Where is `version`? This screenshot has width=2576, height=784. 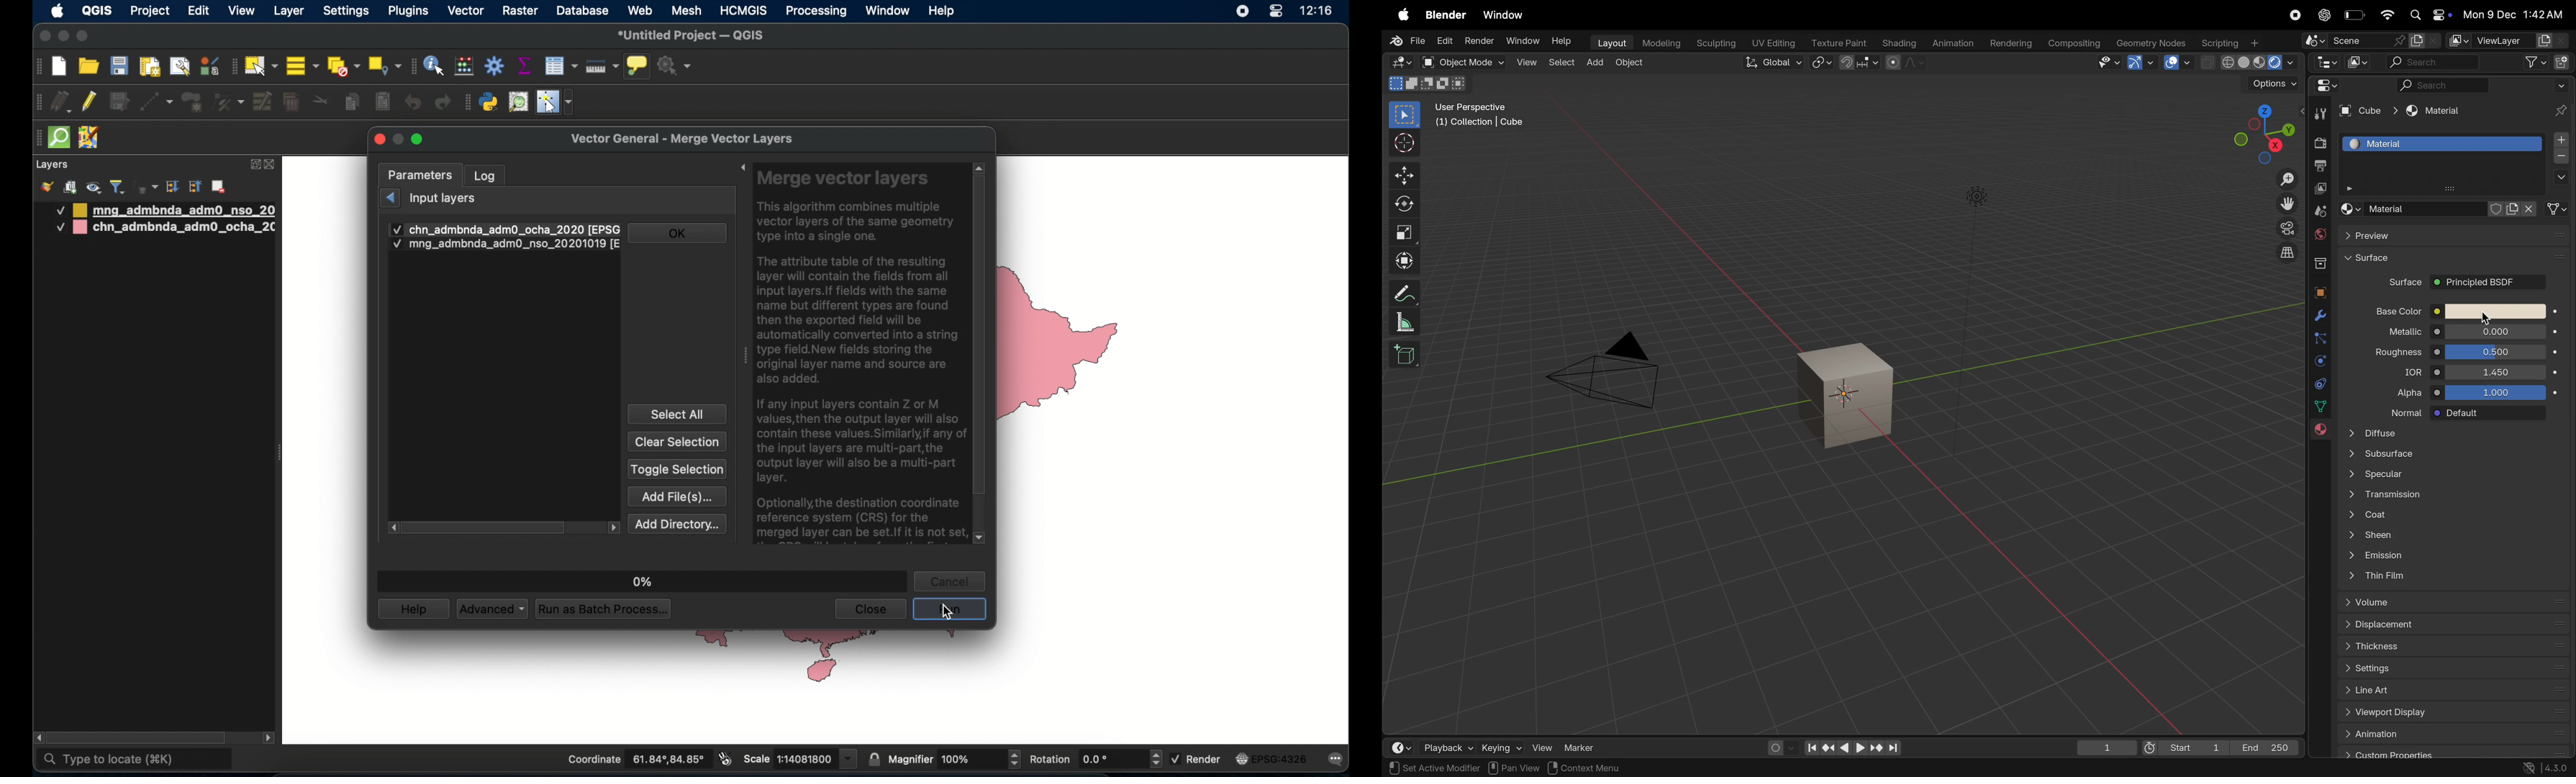 version is located at coordinates (2546, 768).